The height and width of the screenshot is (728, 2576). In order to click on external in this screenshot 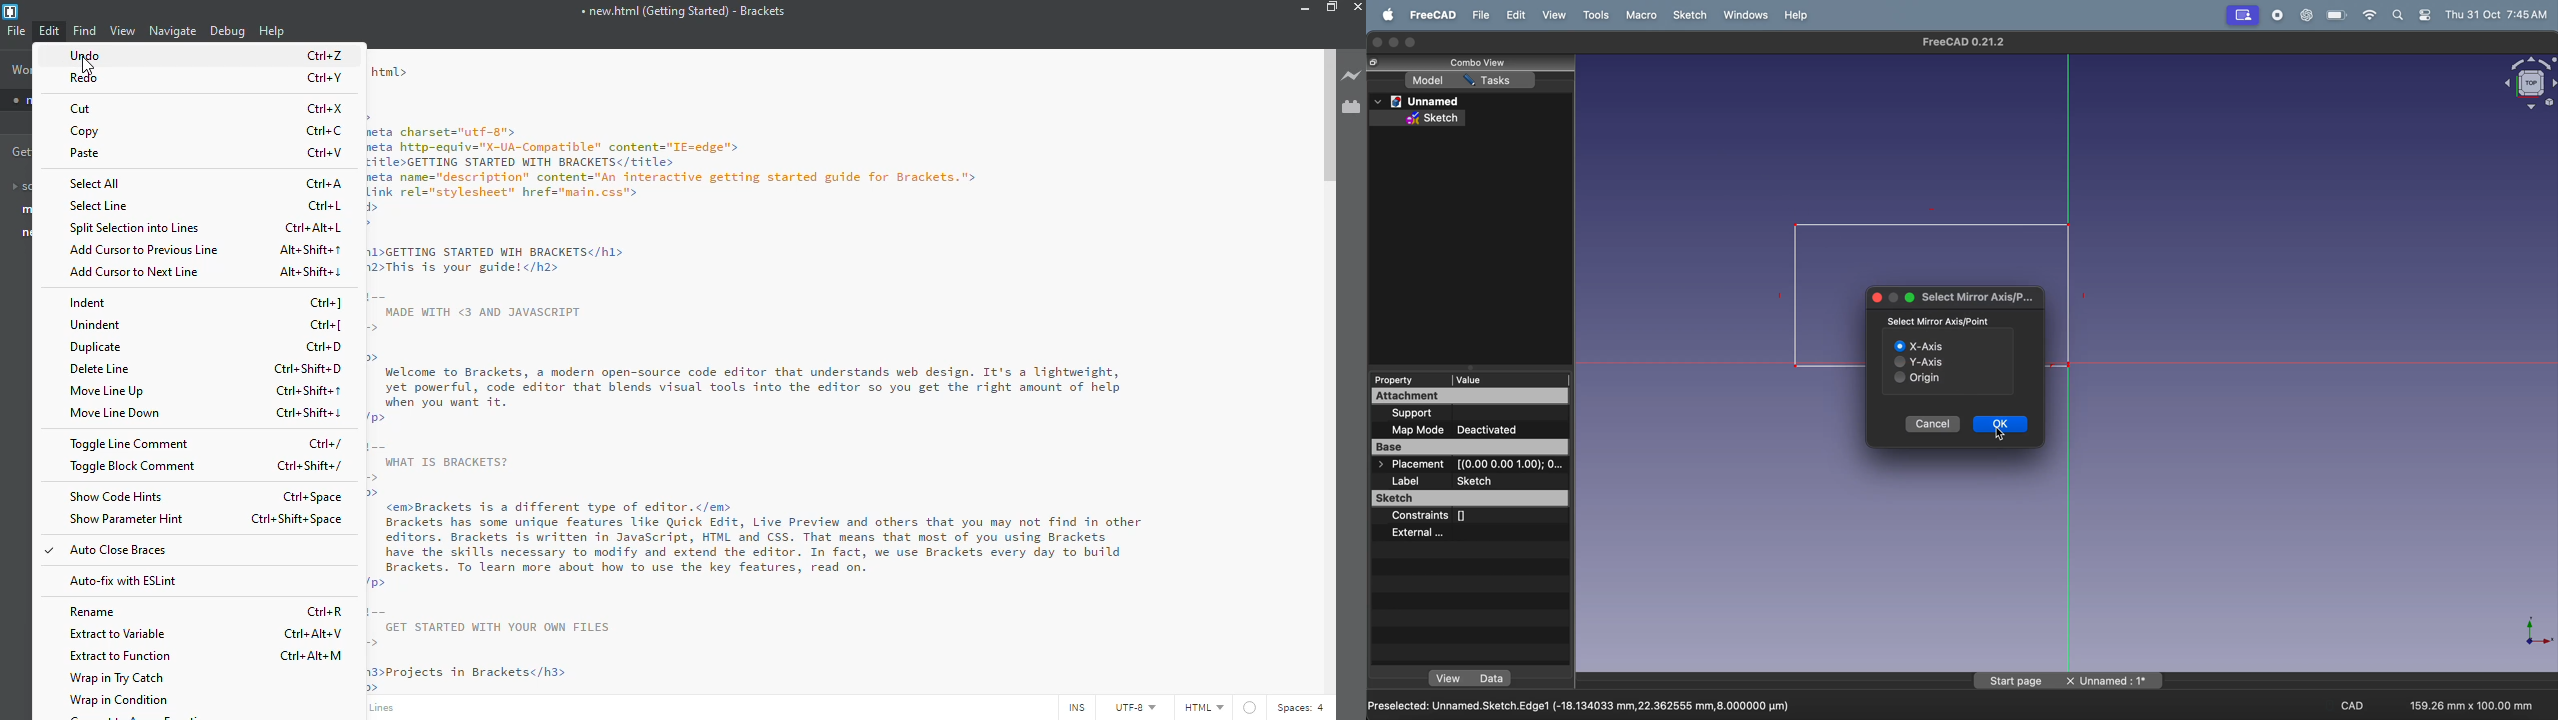, I will do `click(1460, 533)`.